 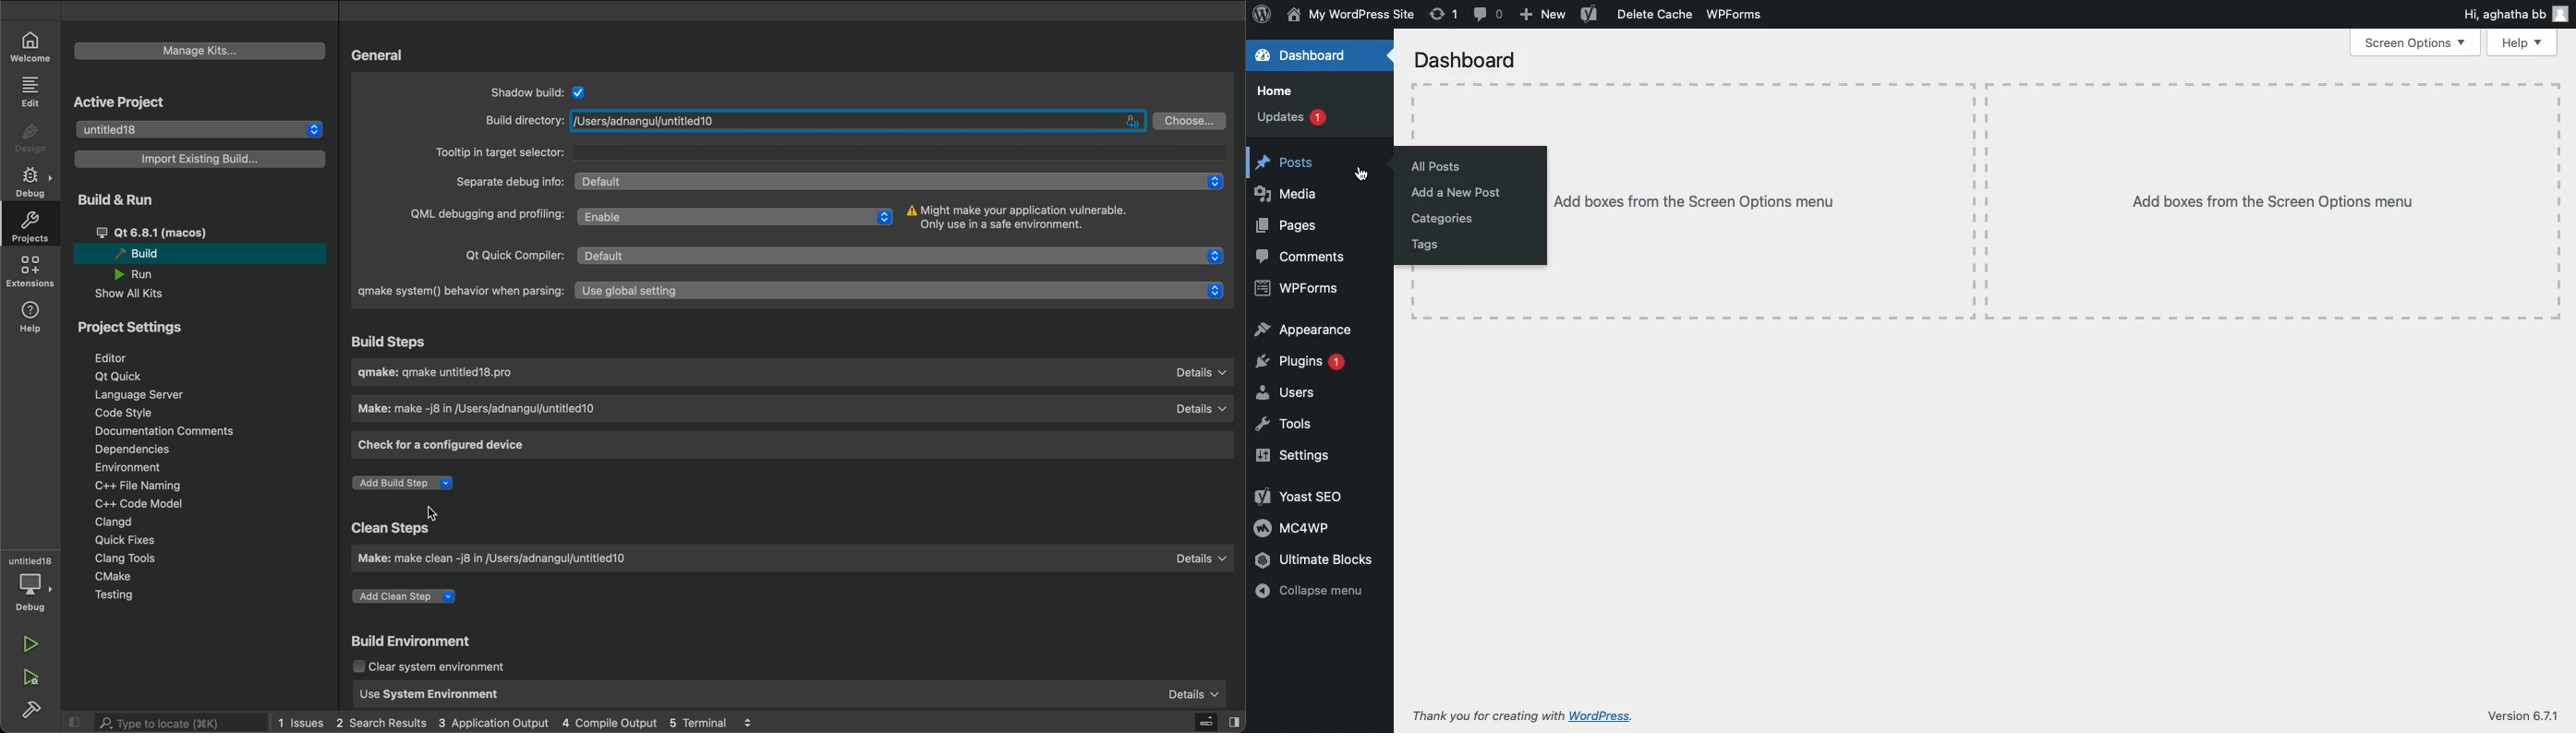 What do you see at coordinates (411, 641) in the screenshot?
I see `Build Environment` at bounding box center [411, 641].